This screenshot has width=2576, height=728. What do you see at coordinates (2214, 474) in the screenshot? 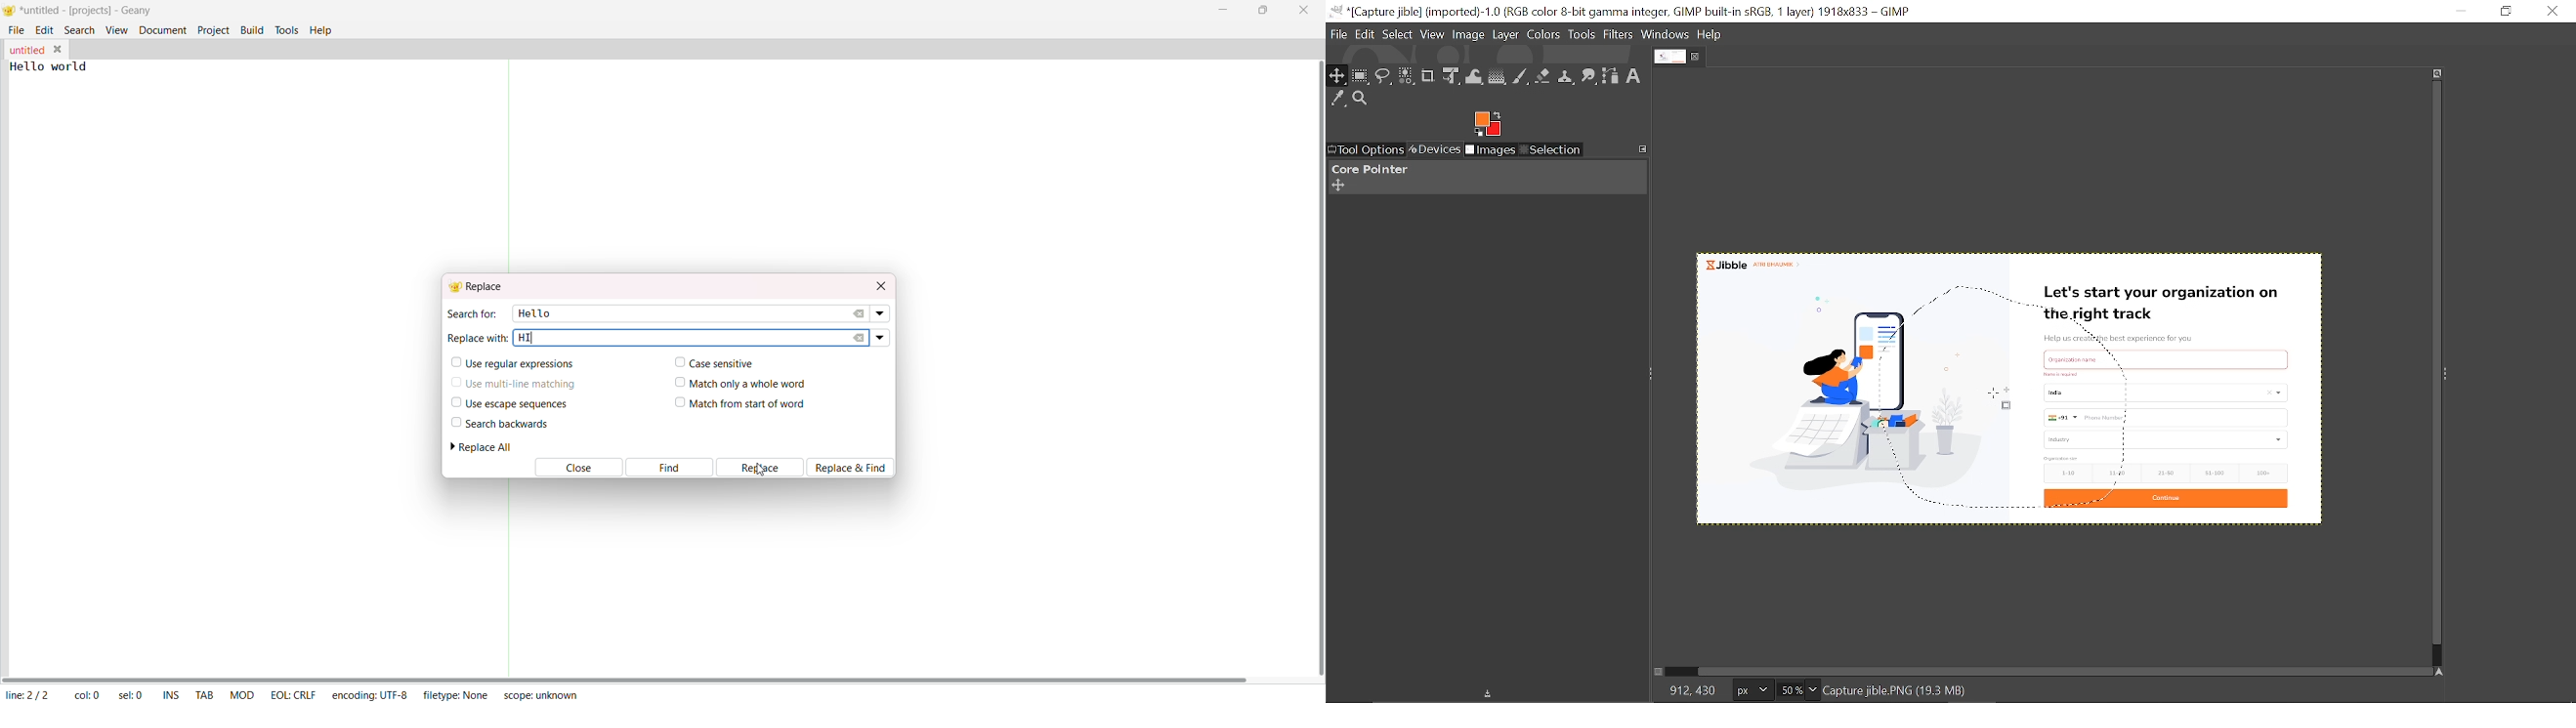
I see `51-100` at bounding box center [2214, 474].